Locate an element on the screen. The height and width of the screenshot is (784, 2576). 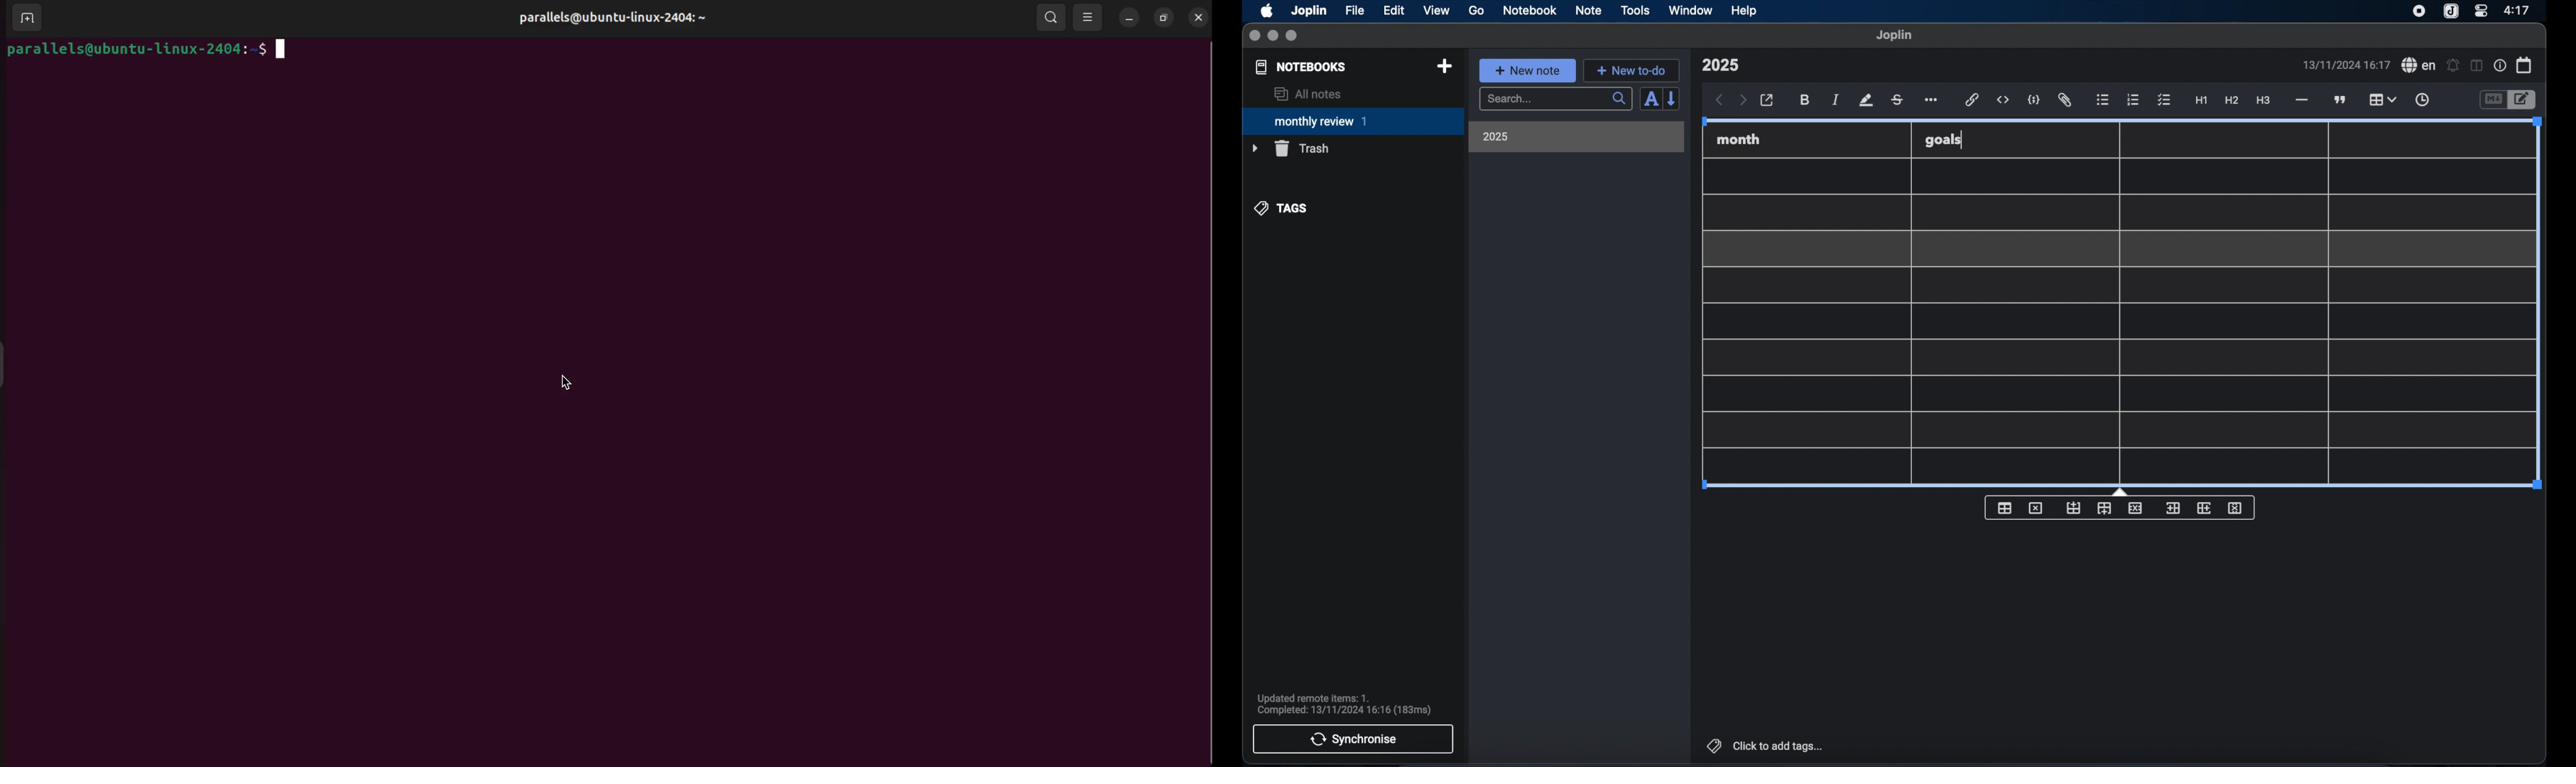
heading 1 is located at coordinates (2202, 101).